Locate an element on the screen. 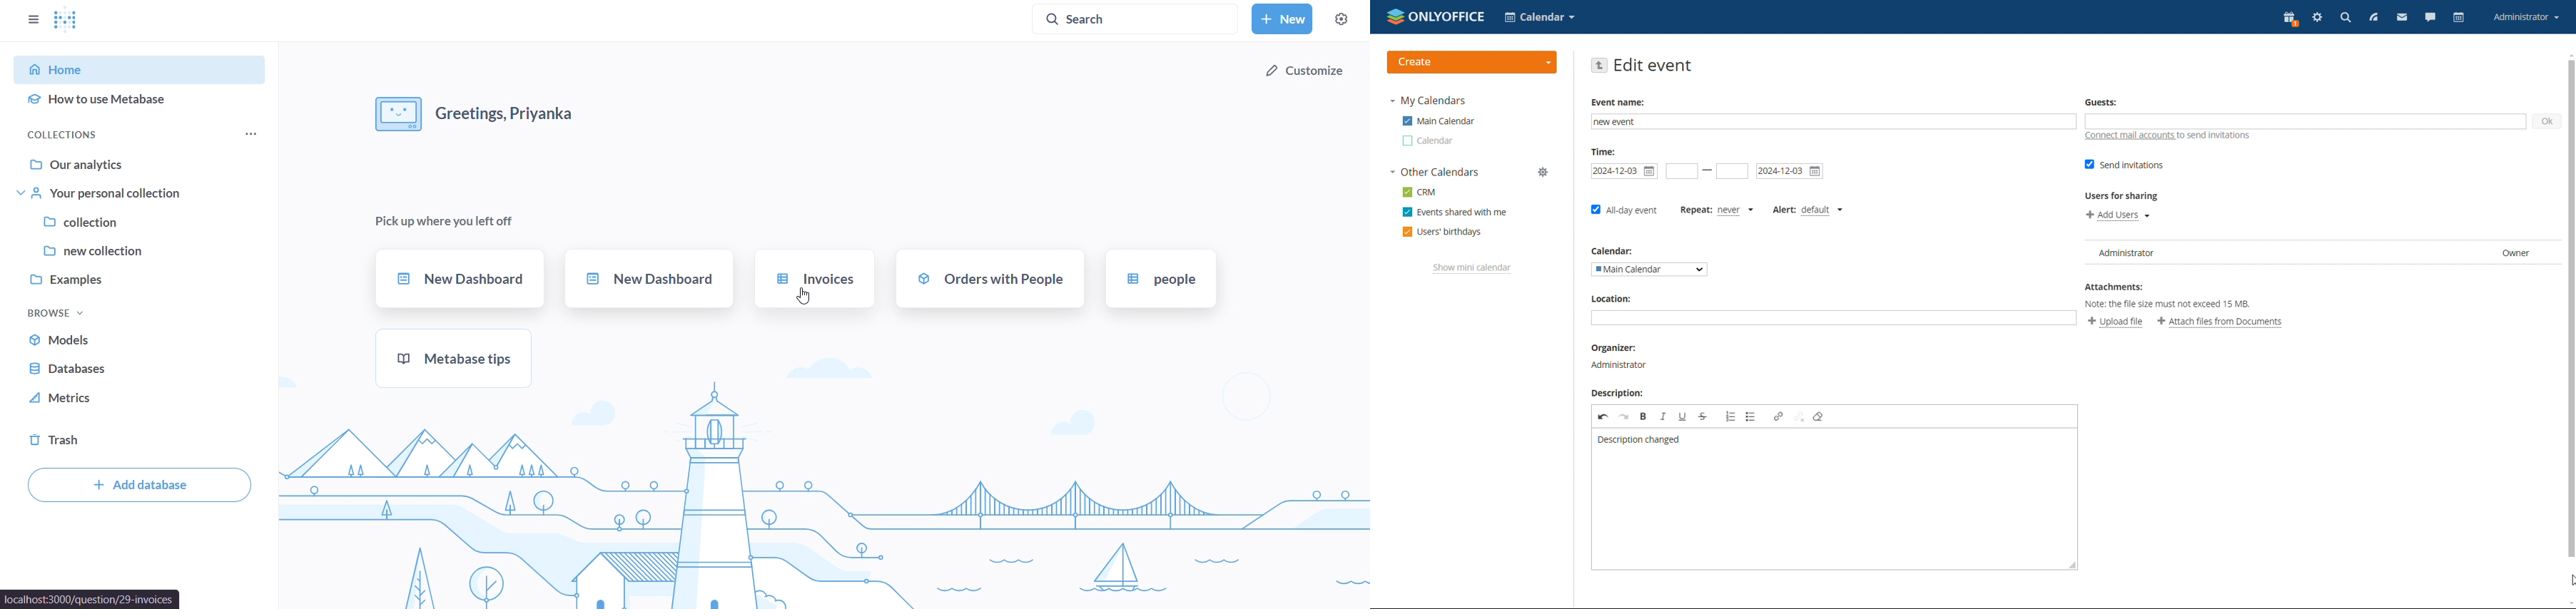  organizer is located at coordinates (1618, 366).